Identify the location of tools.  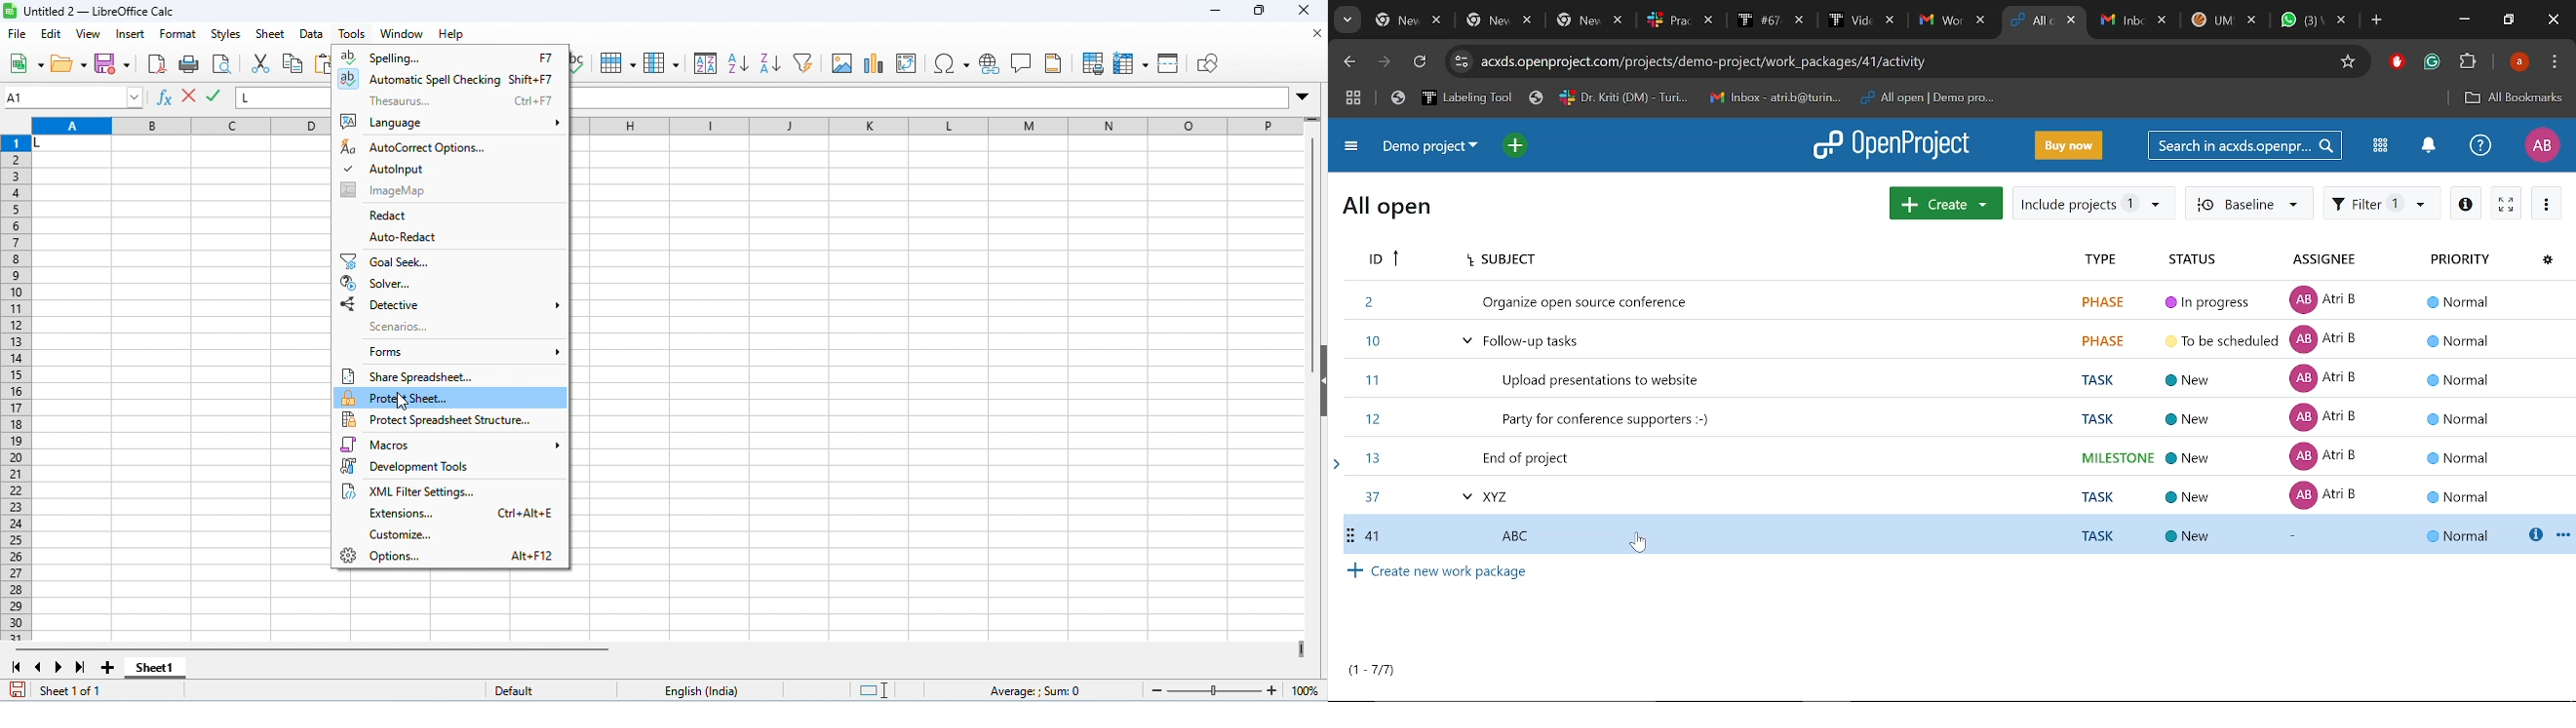
(354, 34).